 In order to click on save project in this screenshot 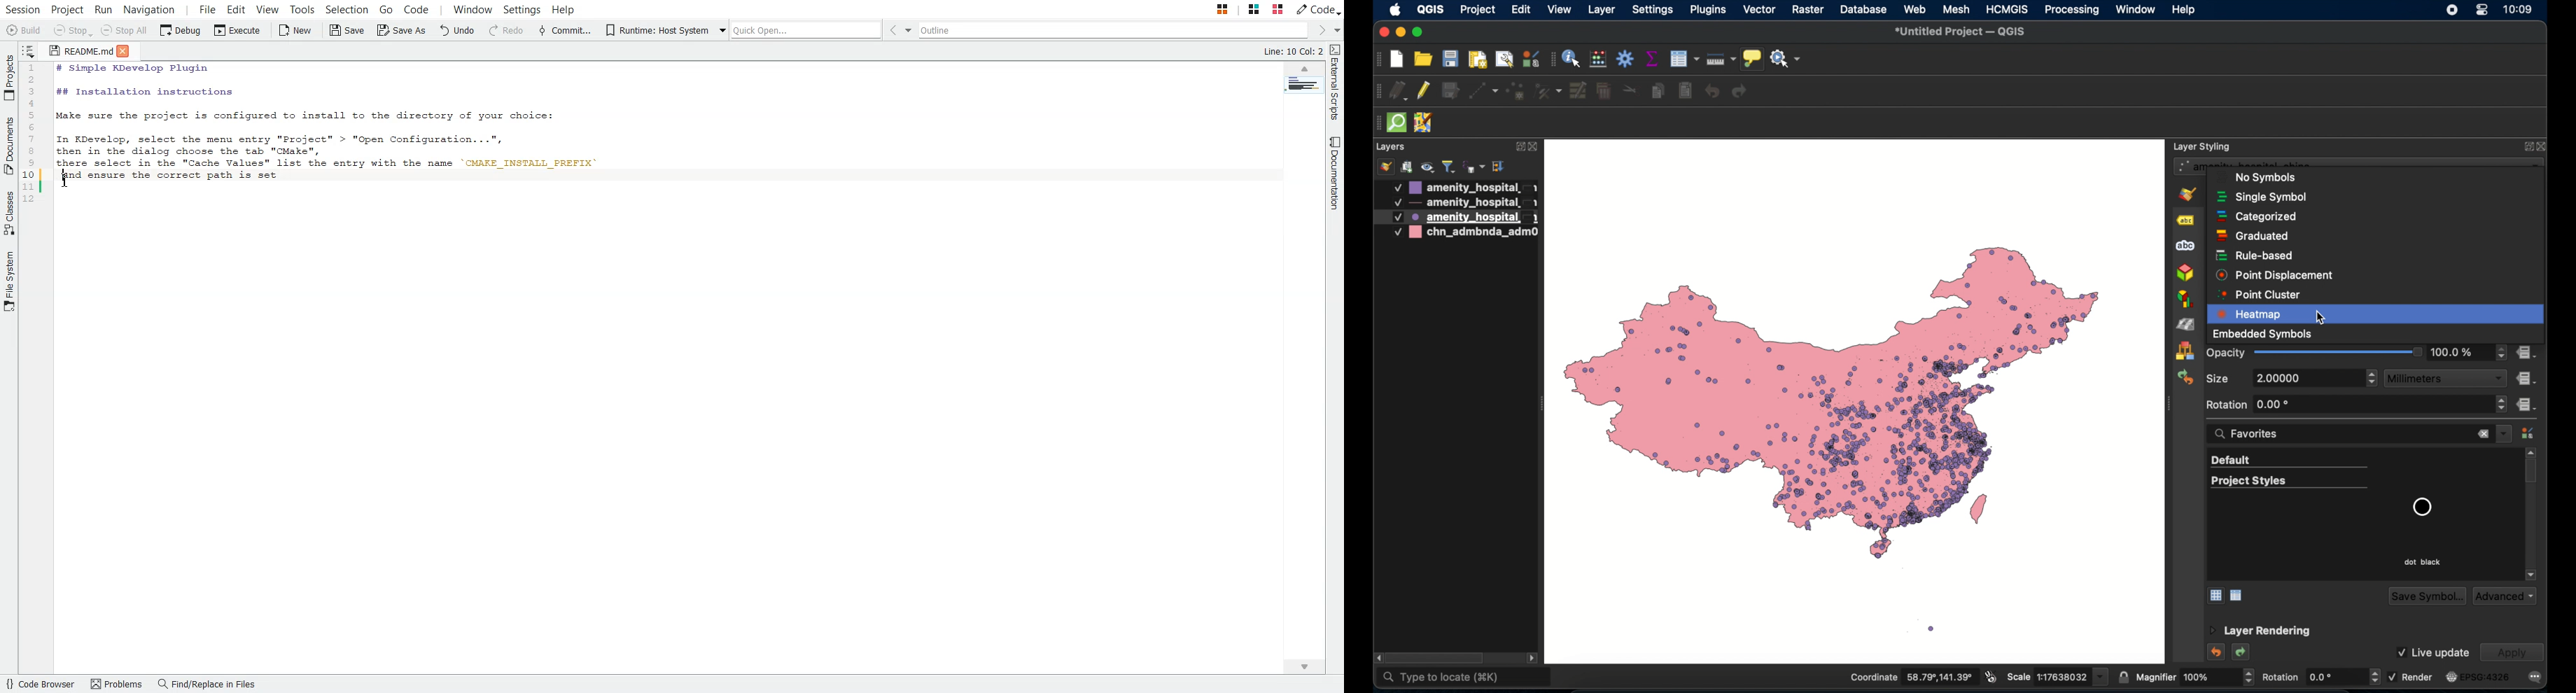, I will do `click(1451, 60)`.